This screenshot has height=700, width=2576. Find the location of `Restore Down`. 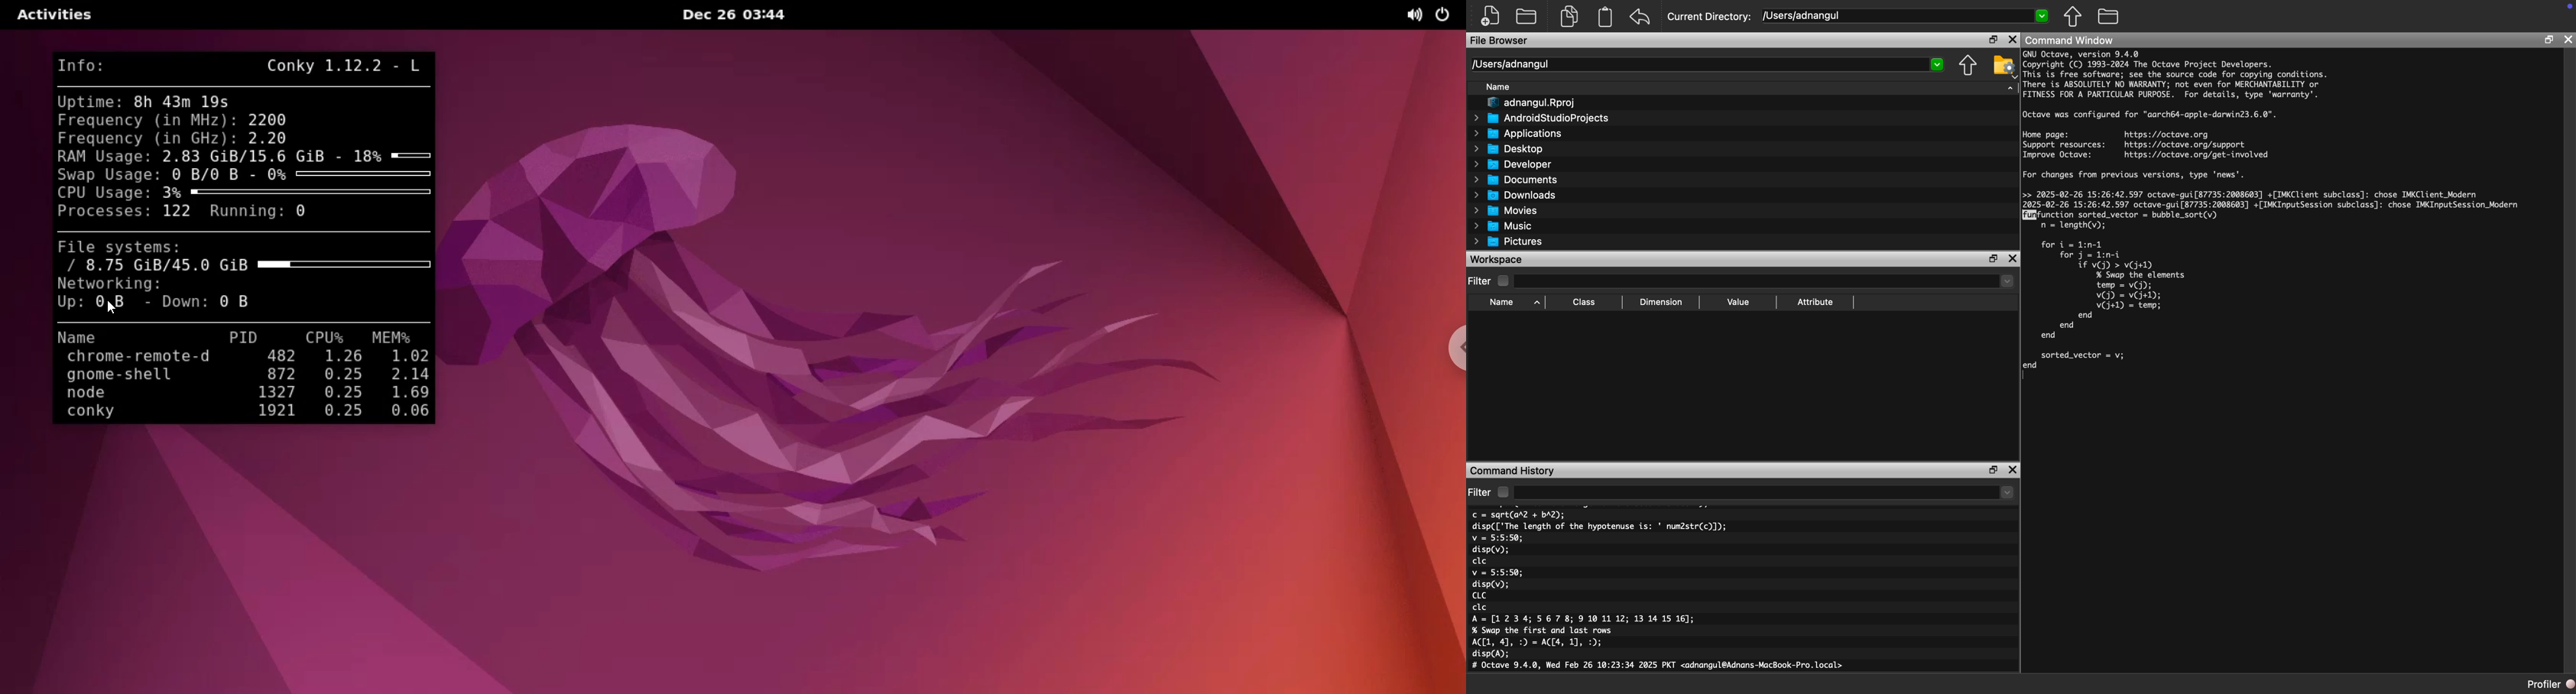

Restore Down is located at coordinates (1994, 259).